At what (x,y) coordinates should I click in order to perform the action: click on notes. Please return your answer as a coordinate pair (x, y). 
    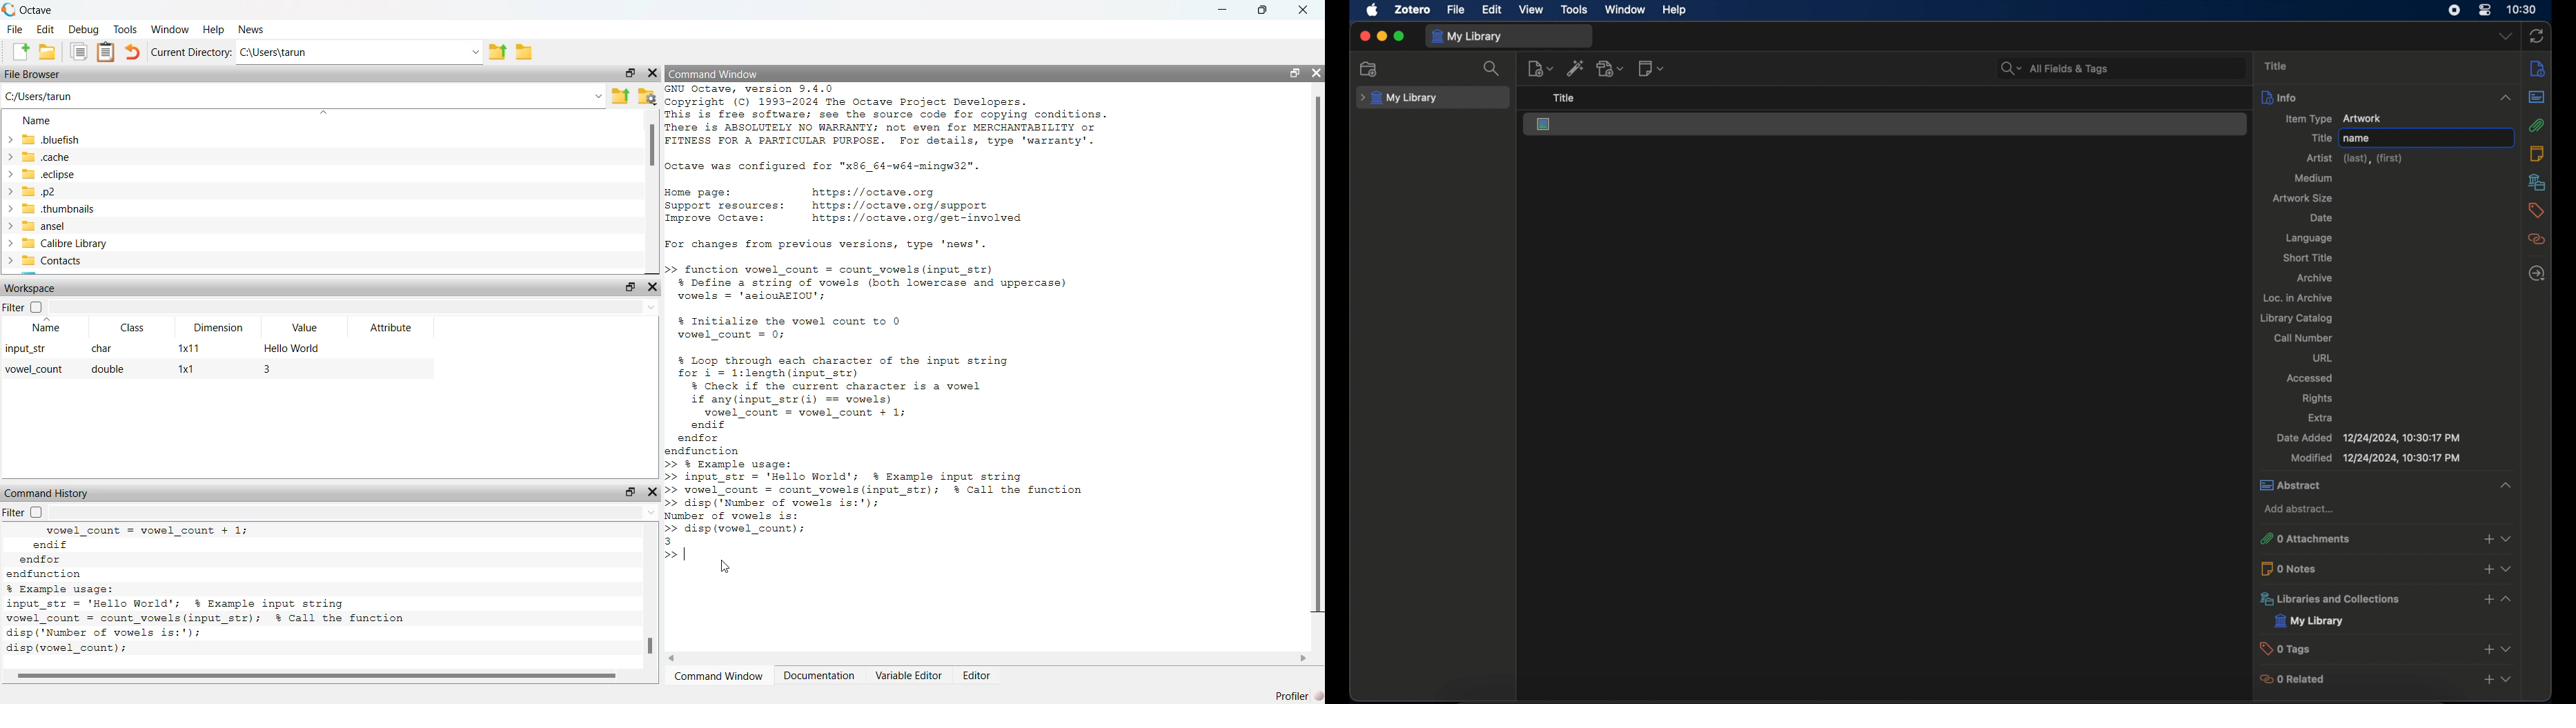
    Looking at the image, I should click on (2538, 68).